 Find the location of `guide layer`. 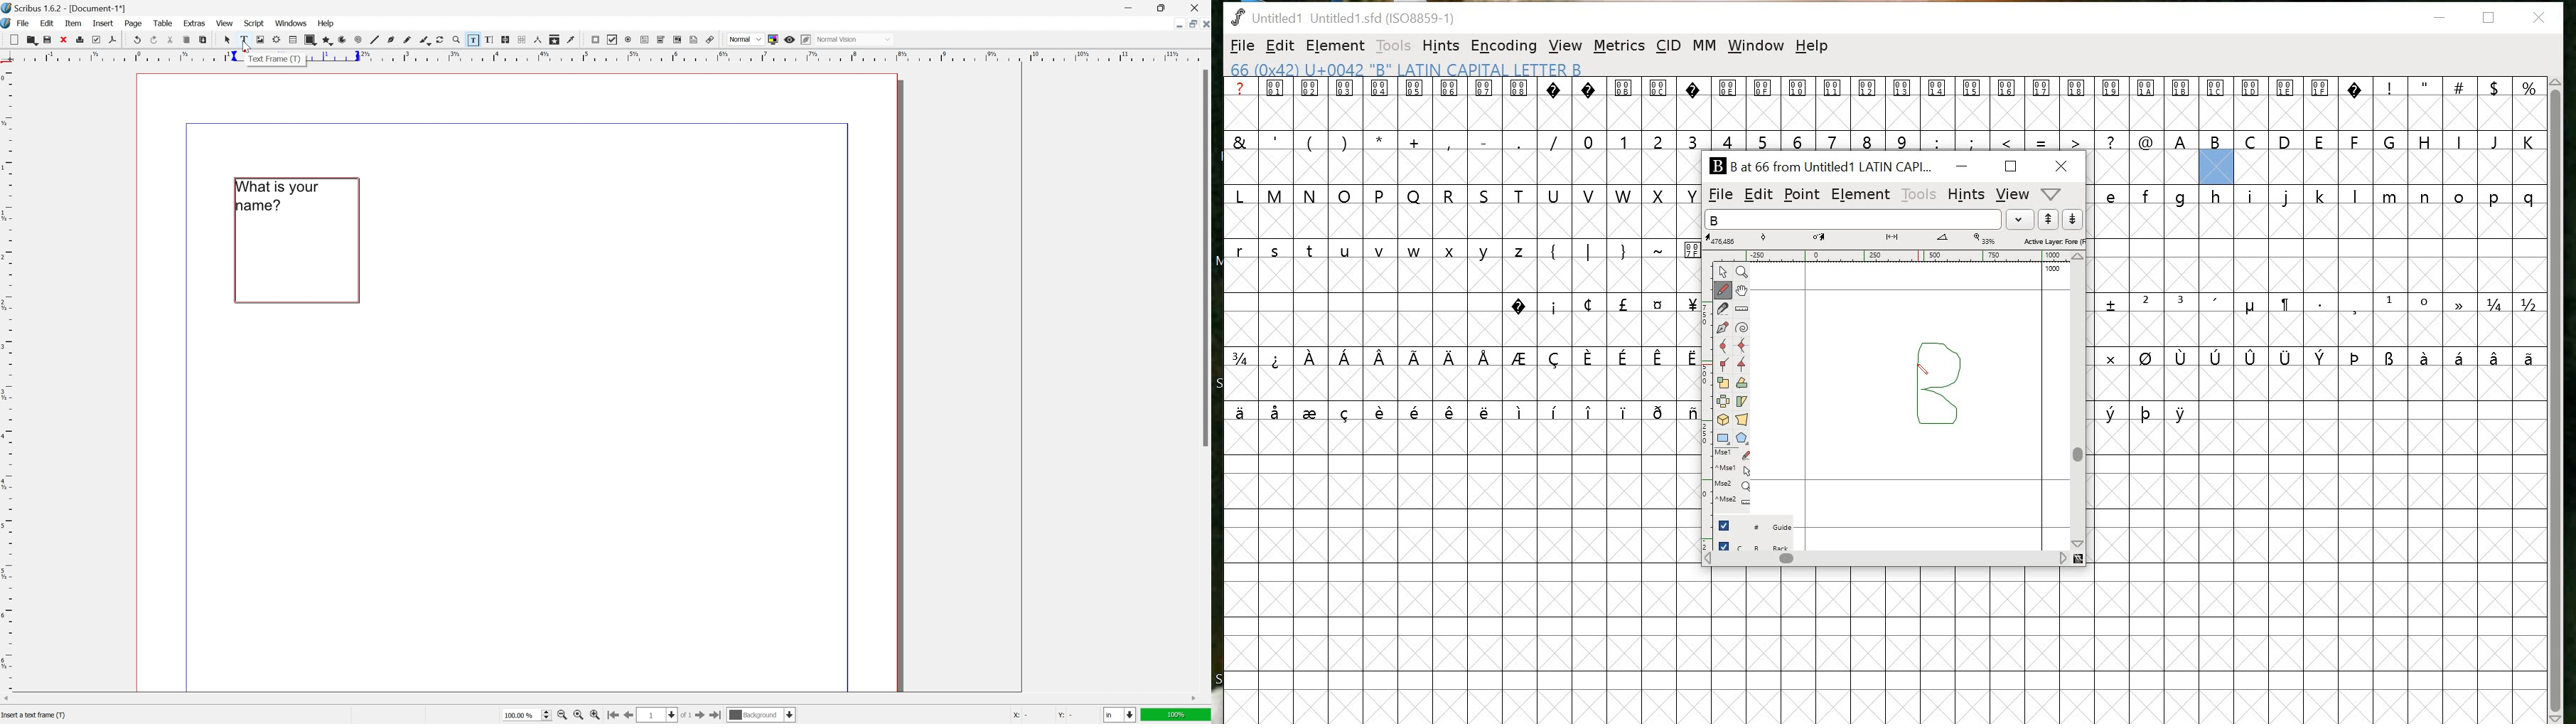

guide layer is located at coordinates (1756, 523).